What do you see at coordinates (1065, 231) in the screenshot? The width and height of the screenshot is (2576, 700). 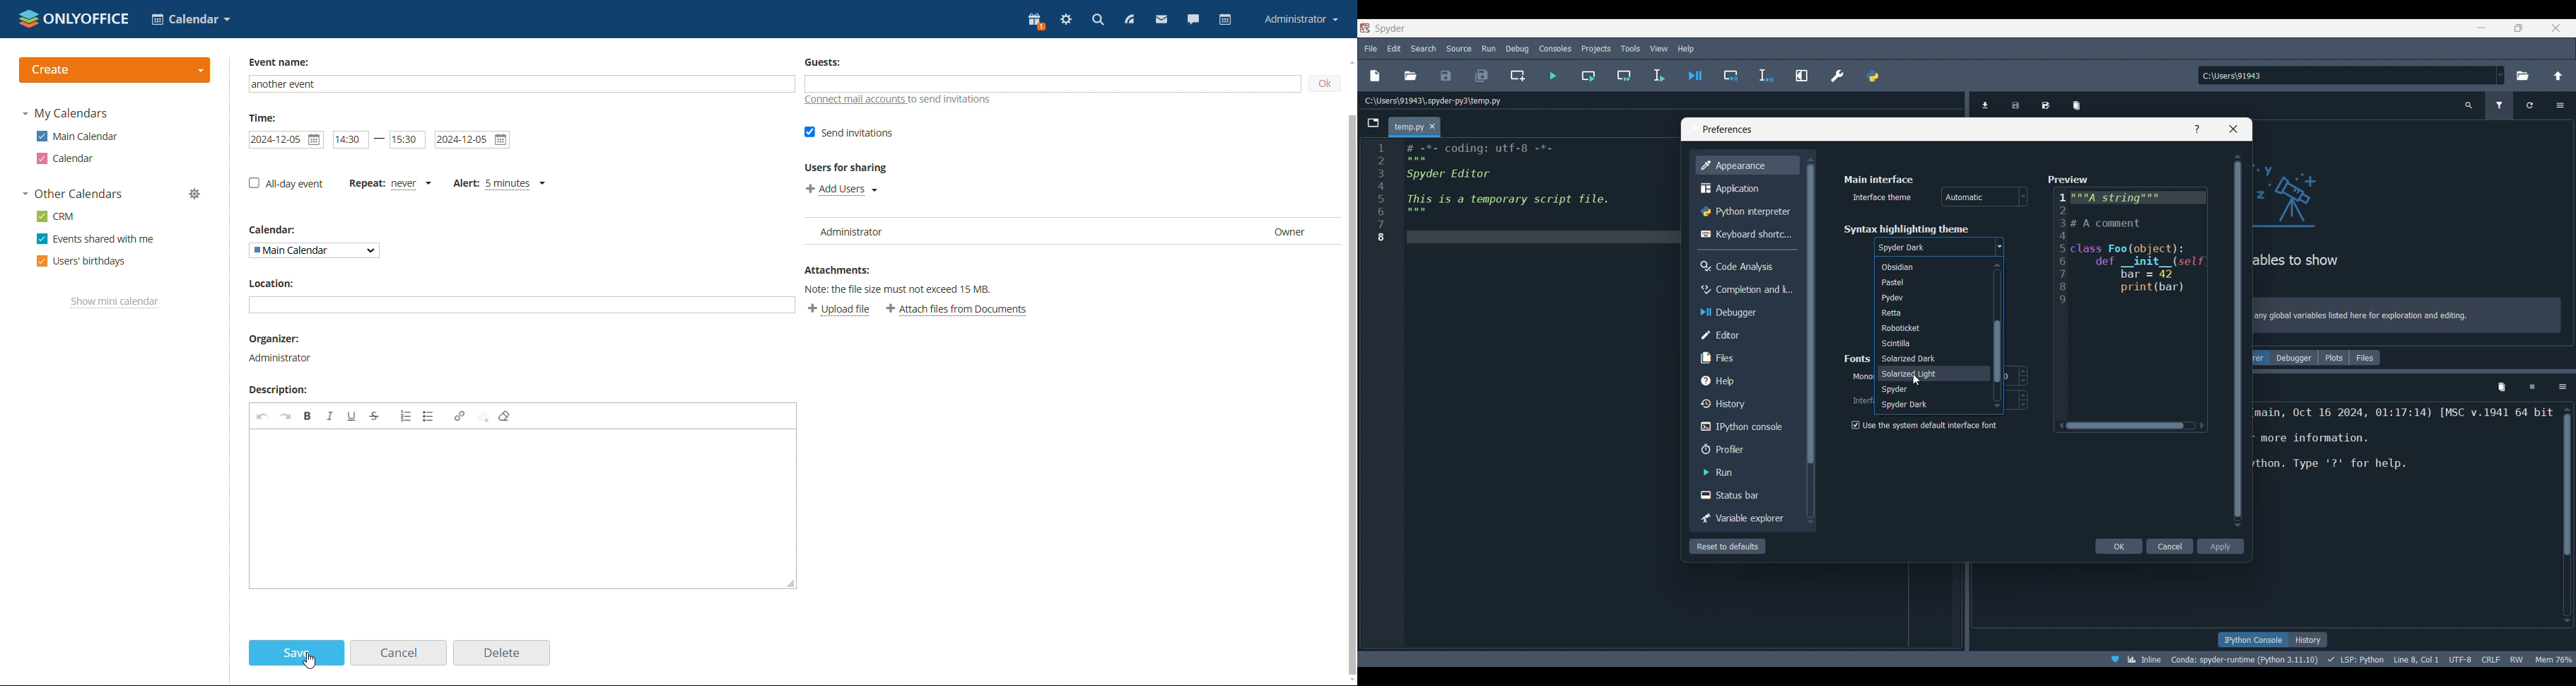 I see `user list` at bounding box center [1065, 231].